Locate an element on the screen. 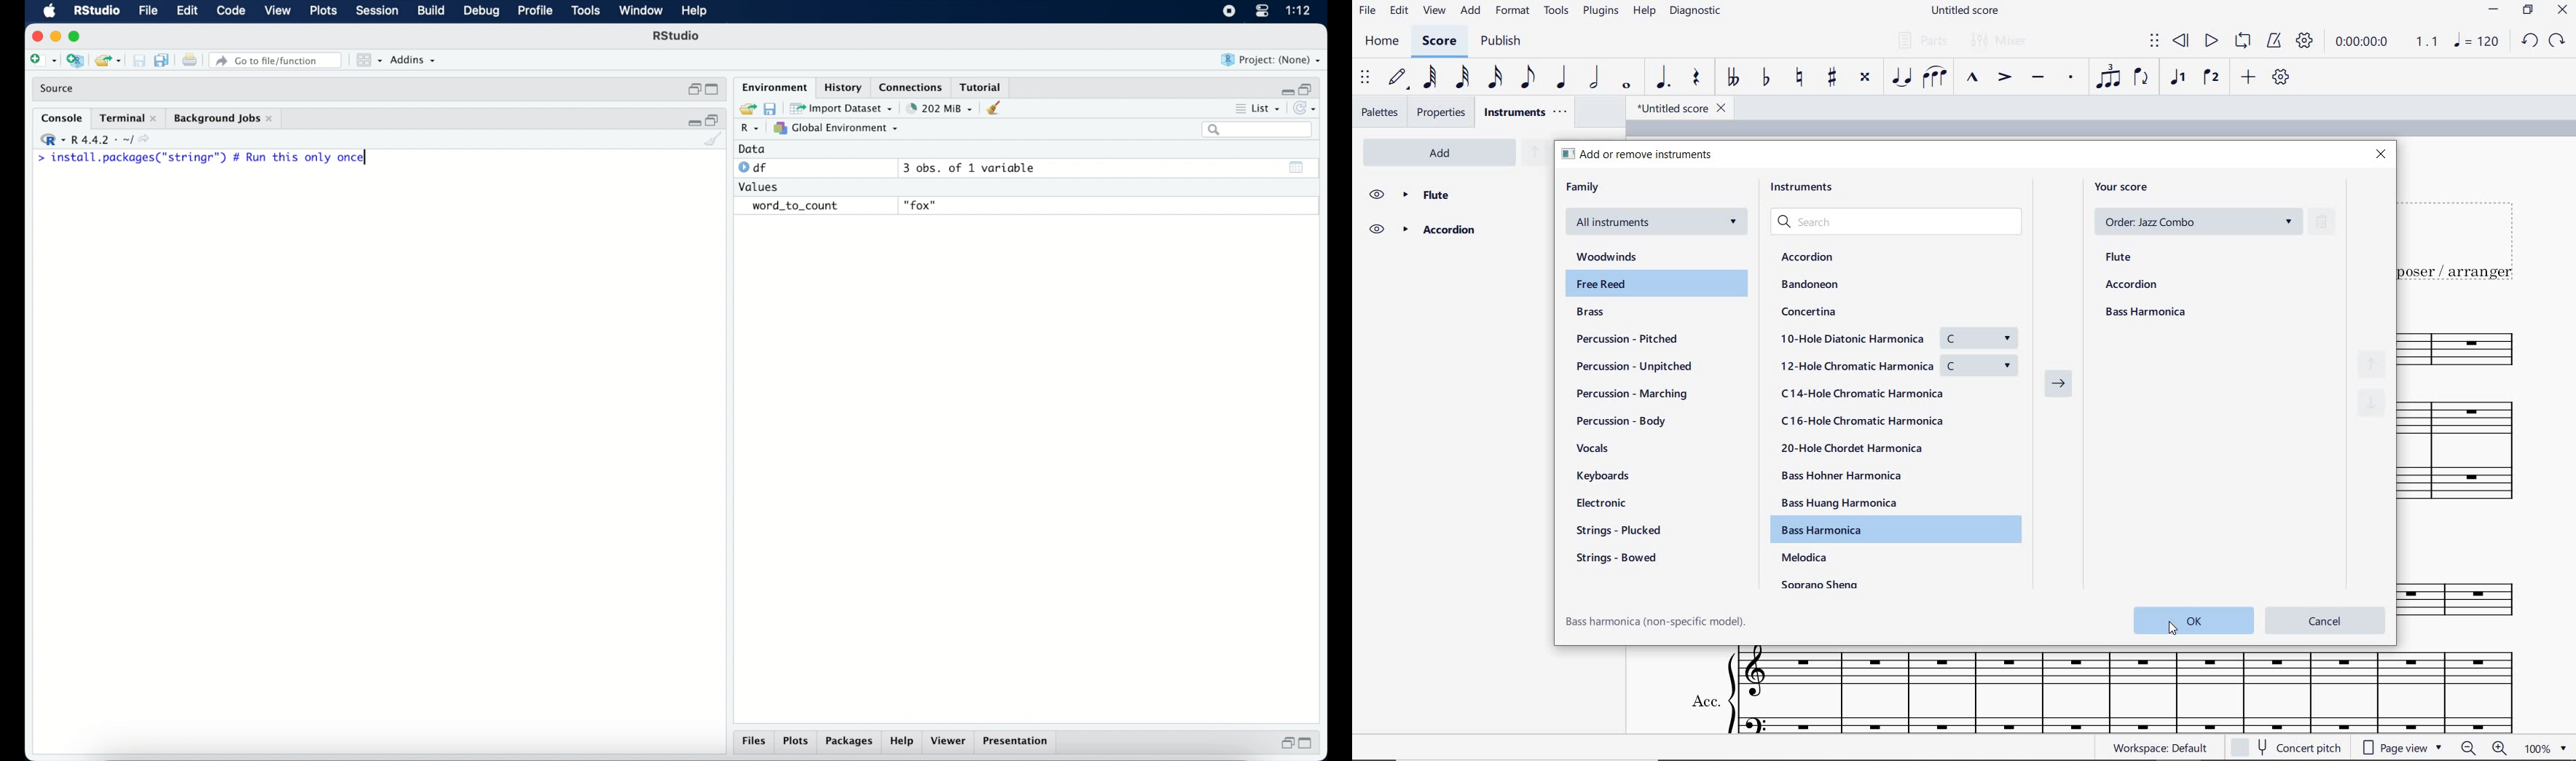 Image resolution: width=2576 pixels, height=784 pixels. 32nd note is located at coordinates (1461, 78).